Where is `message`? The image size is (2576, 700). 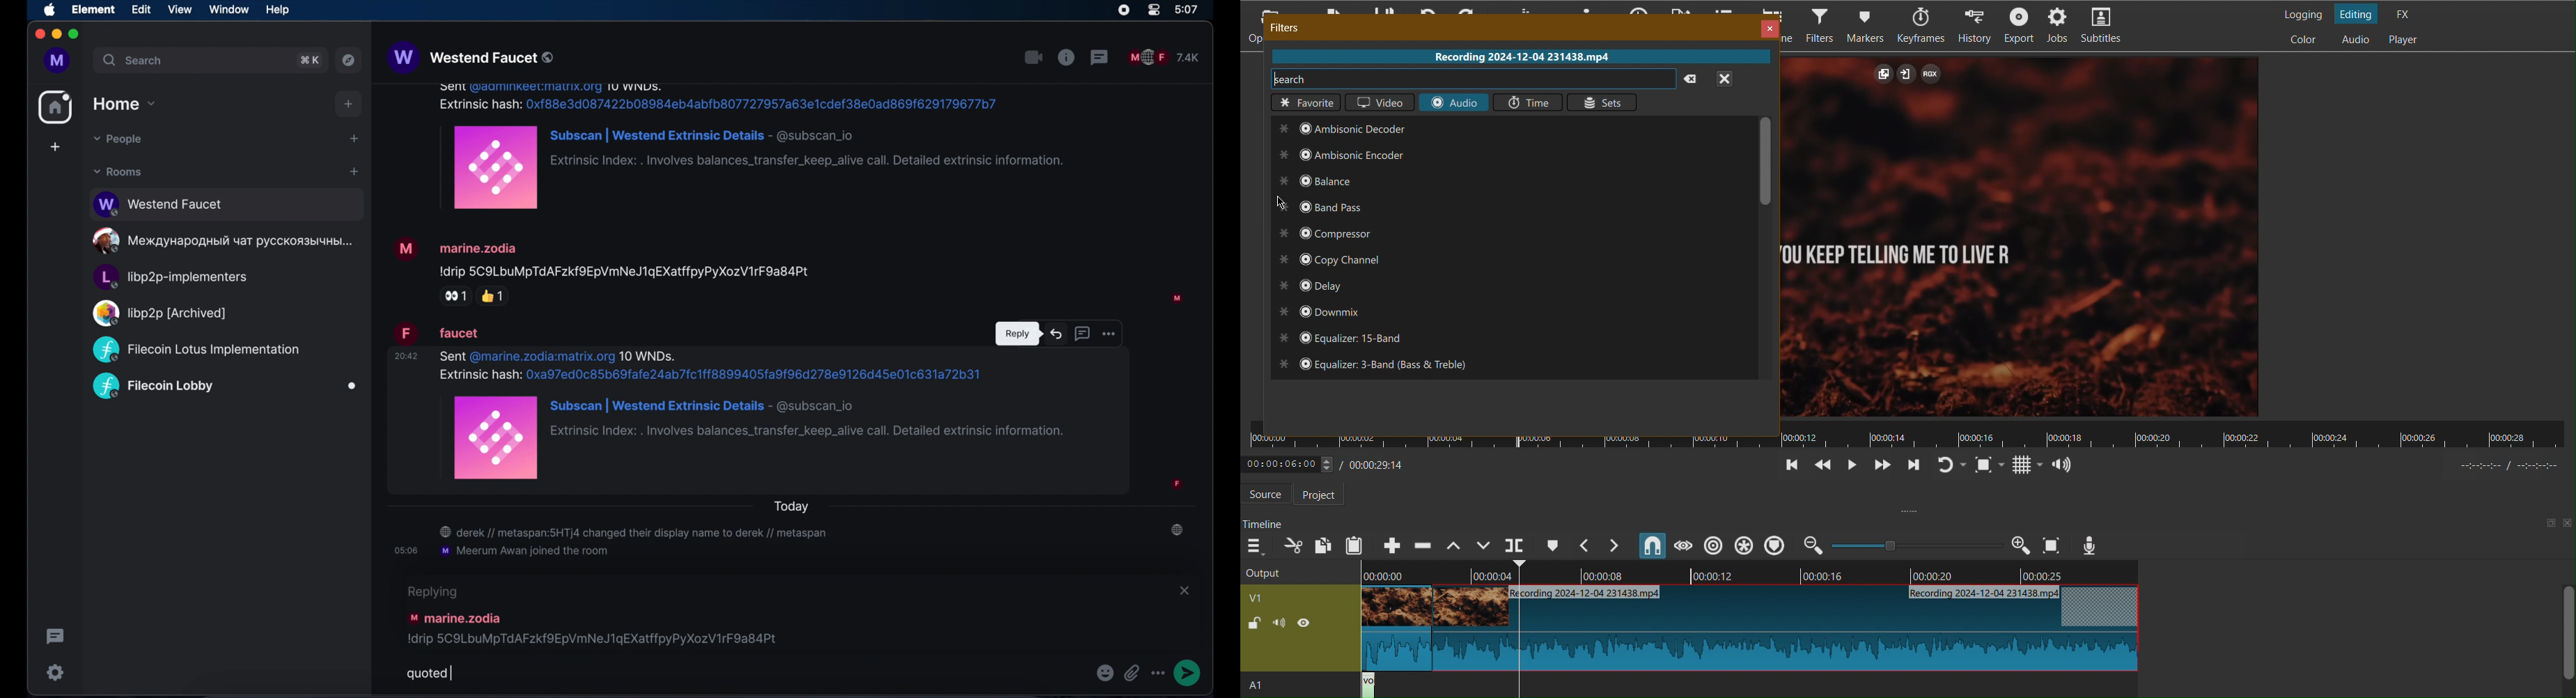 message is located at coordinates (536, 342).